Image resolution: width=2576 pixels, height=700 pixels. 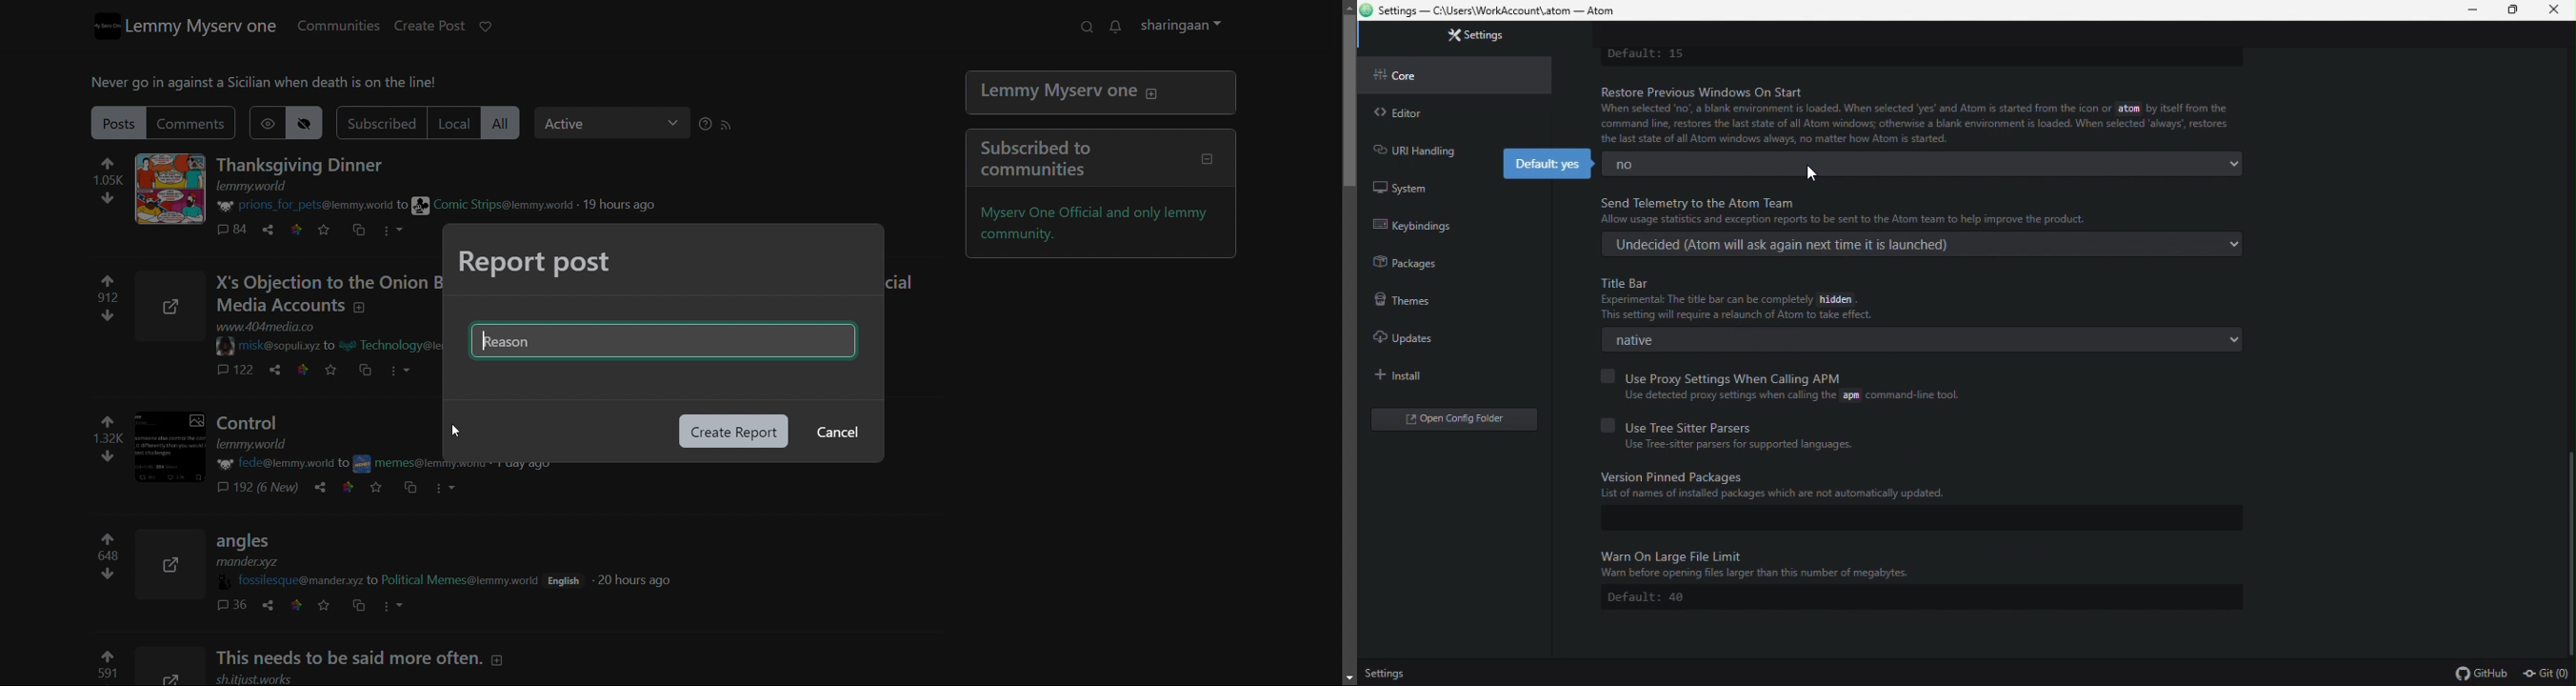 What do you see at coordinates (2475, 10) in the screenshot?
I see `minimize` at bounding box center [2475, 10].